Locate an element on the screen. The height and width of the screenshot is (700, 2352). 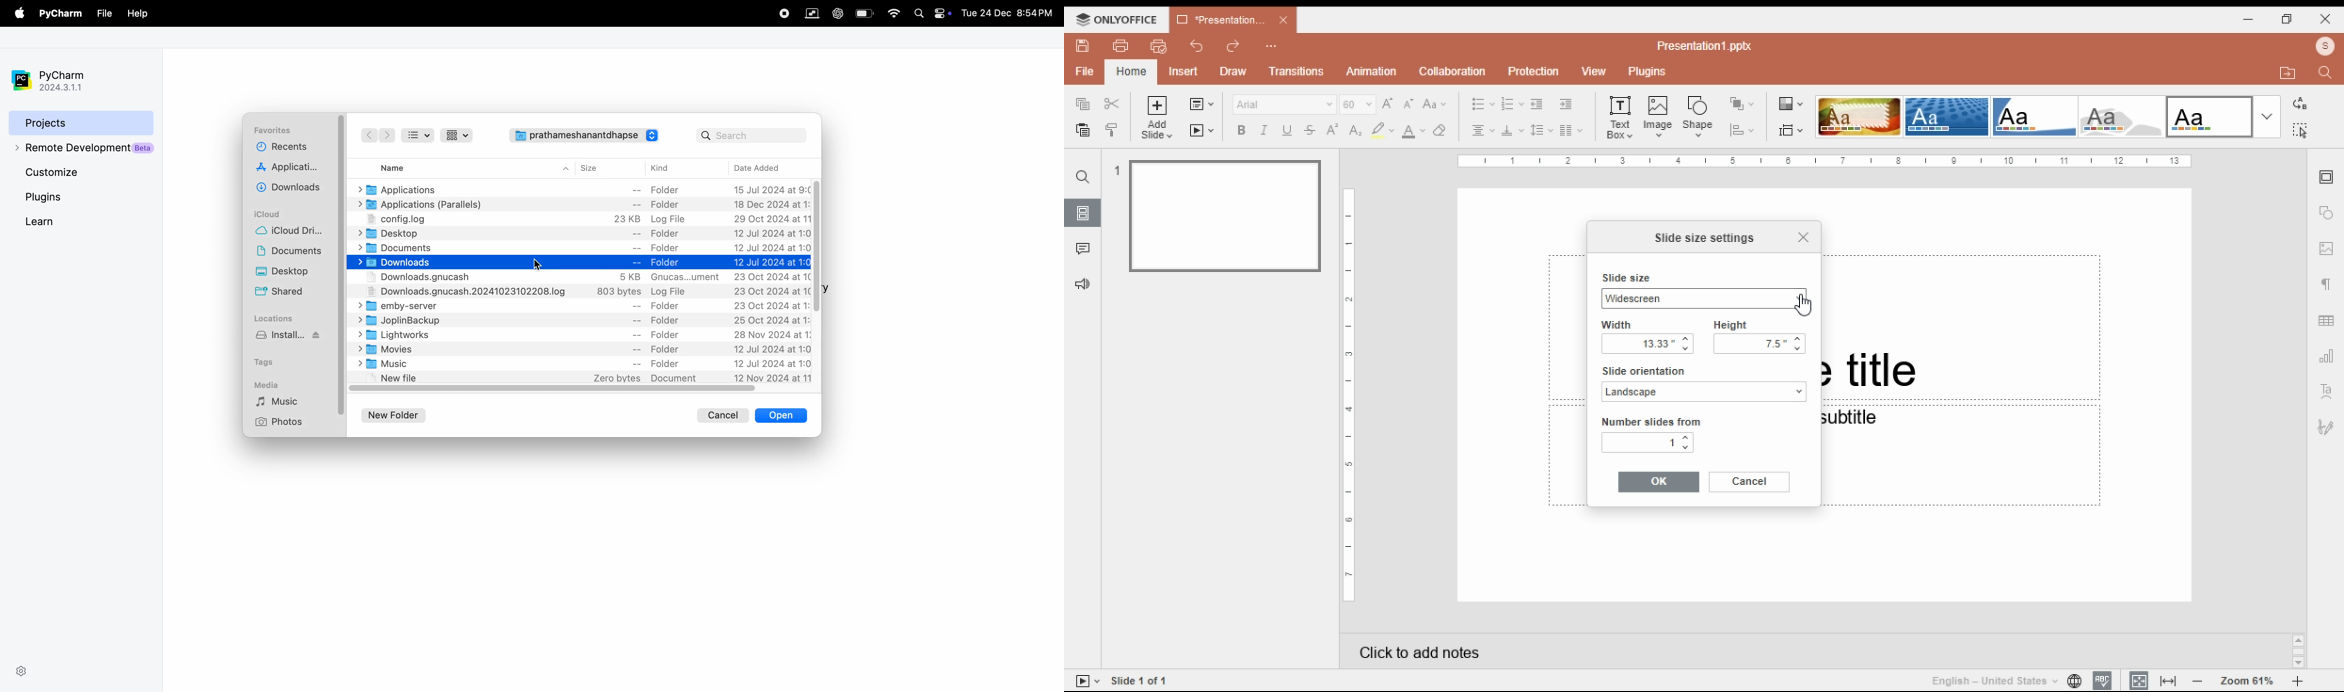
ok is located at coordinates (1659, 482).